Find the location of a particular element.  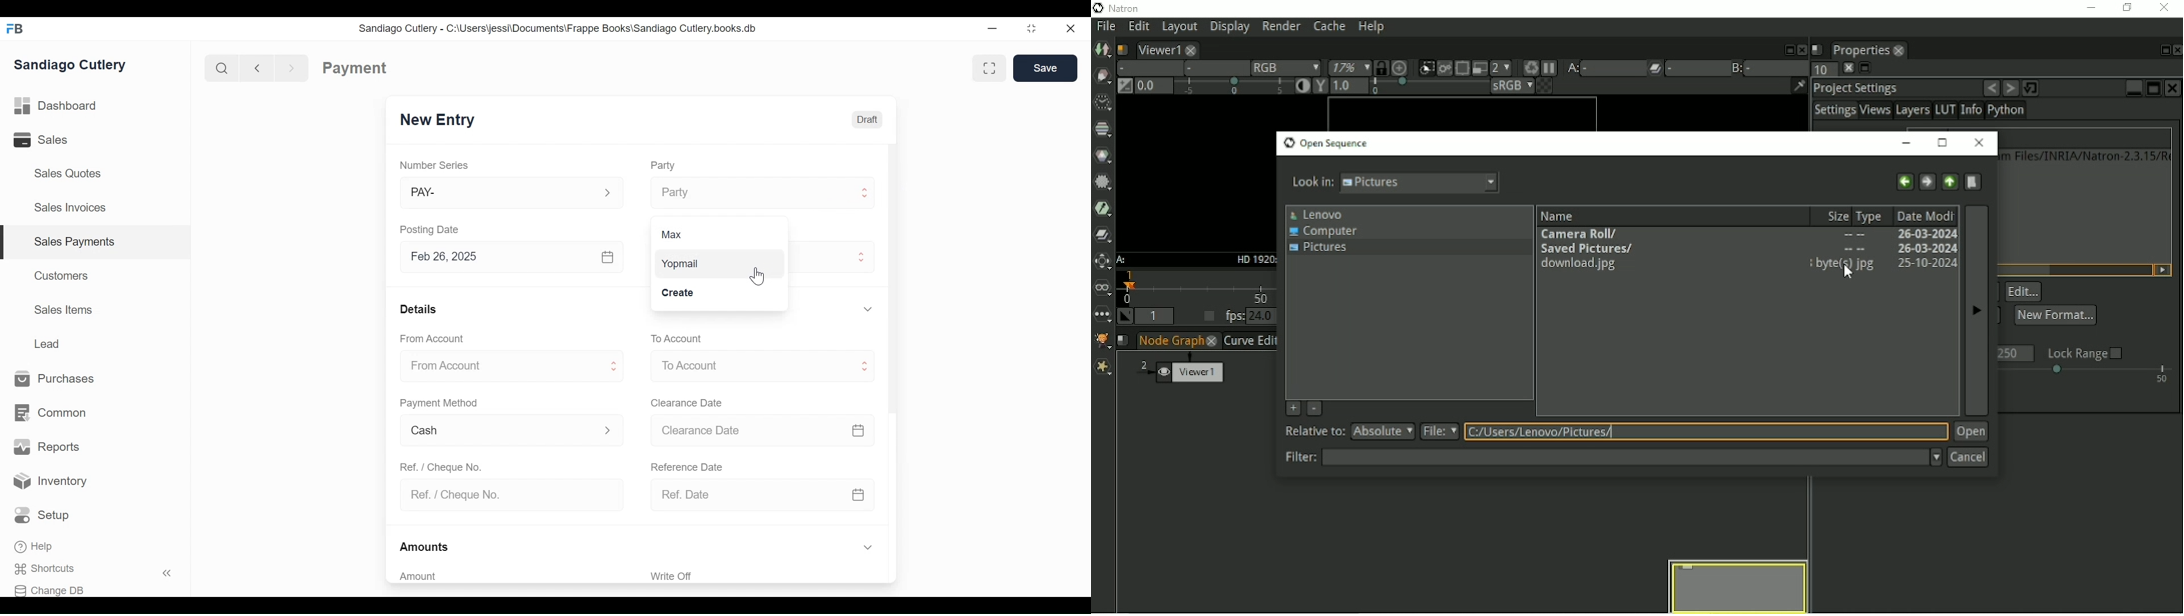

Help is located at coordinates (35, 547).